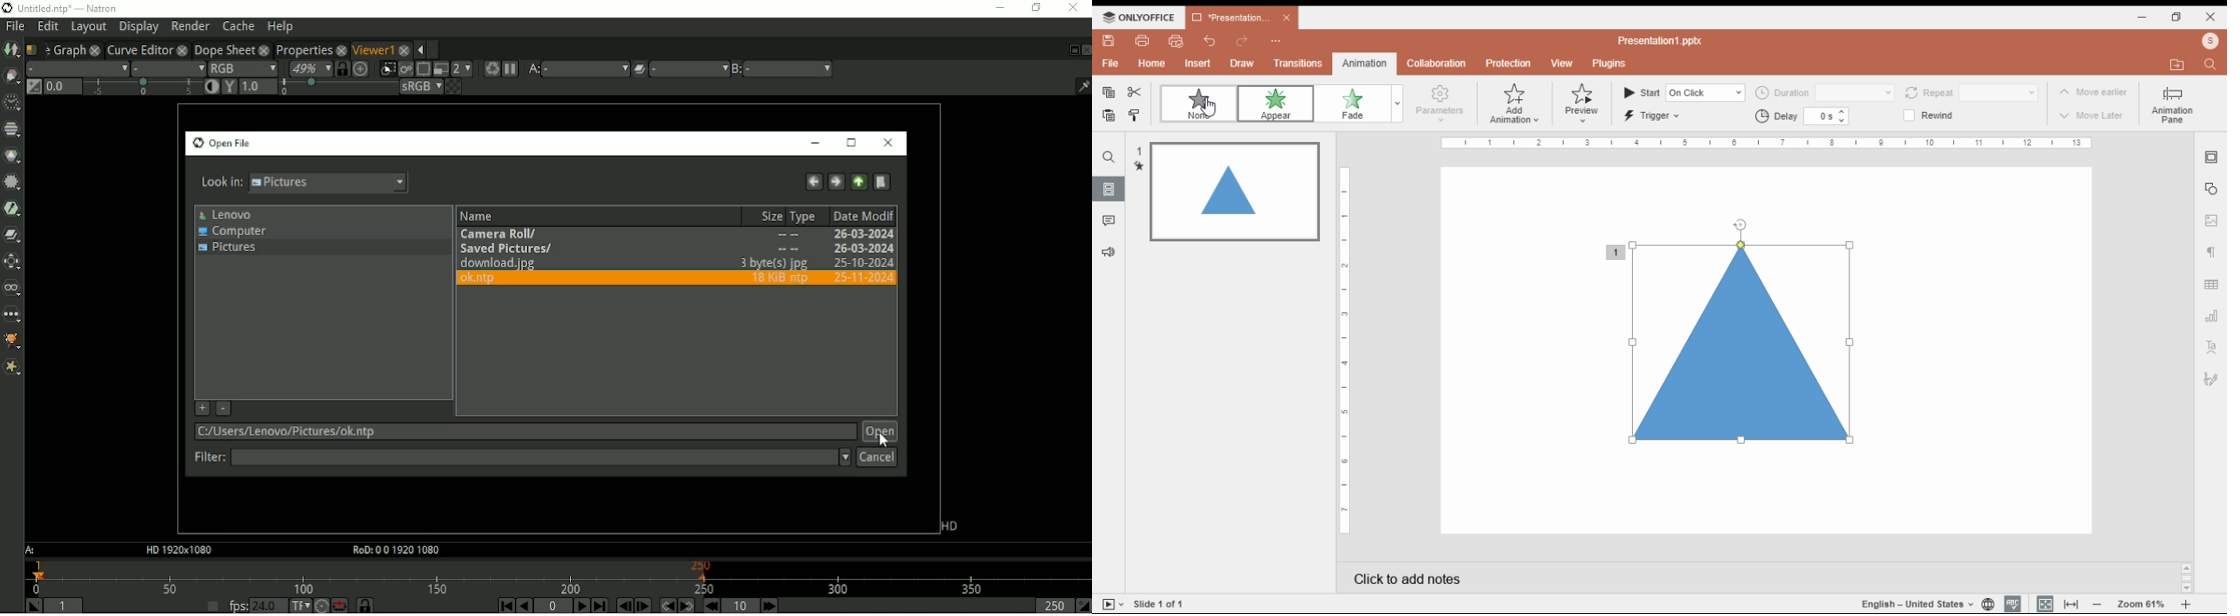 The image size is (2240, 616). What do you see at coordinates (1277, 104) in the screenshot?
I see `animation: appear` at bounding box center [1277, 104].